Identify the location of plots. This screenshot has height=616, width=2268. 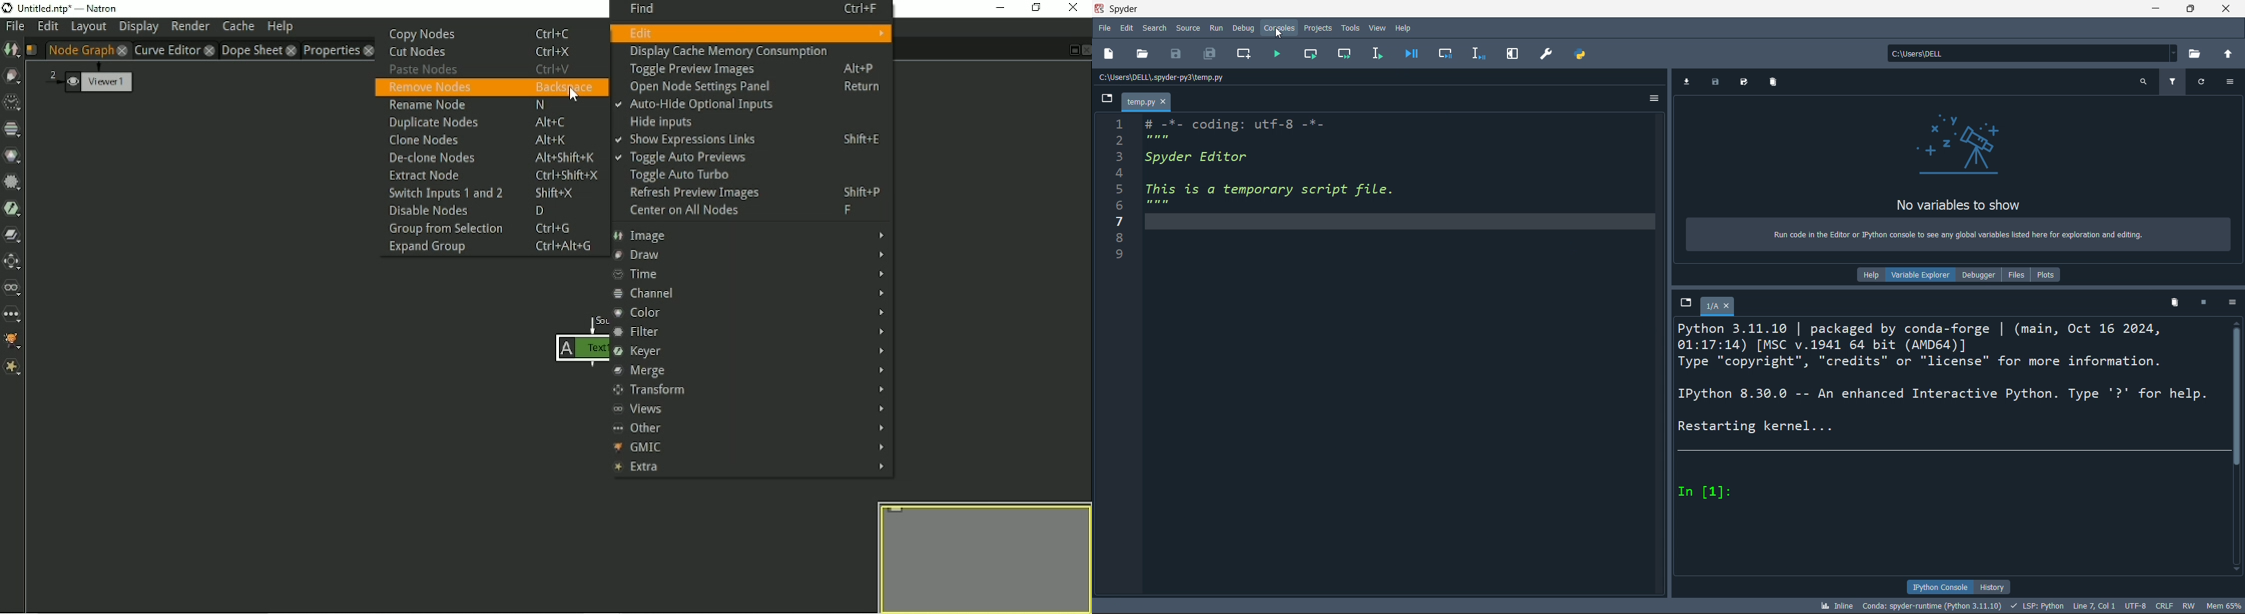
(2049, 274).